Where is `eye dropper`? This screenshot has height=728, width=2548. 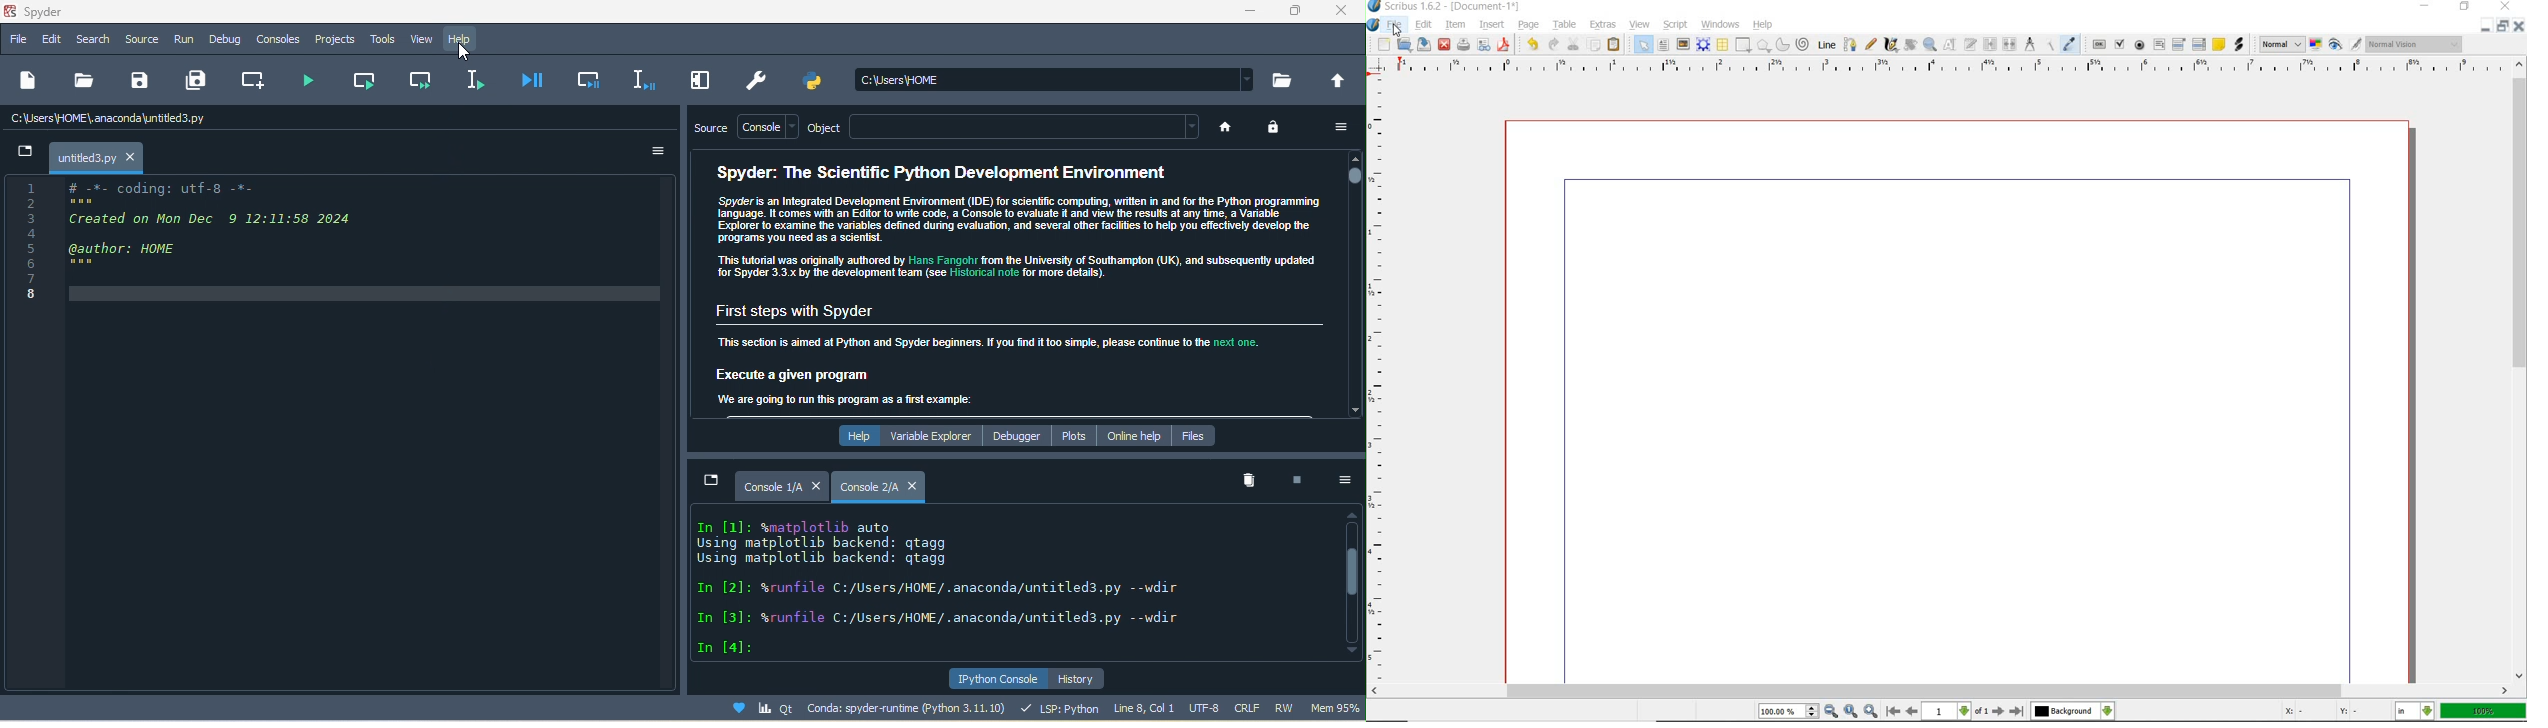
eye dropper is located at coordinates (2070, 44).